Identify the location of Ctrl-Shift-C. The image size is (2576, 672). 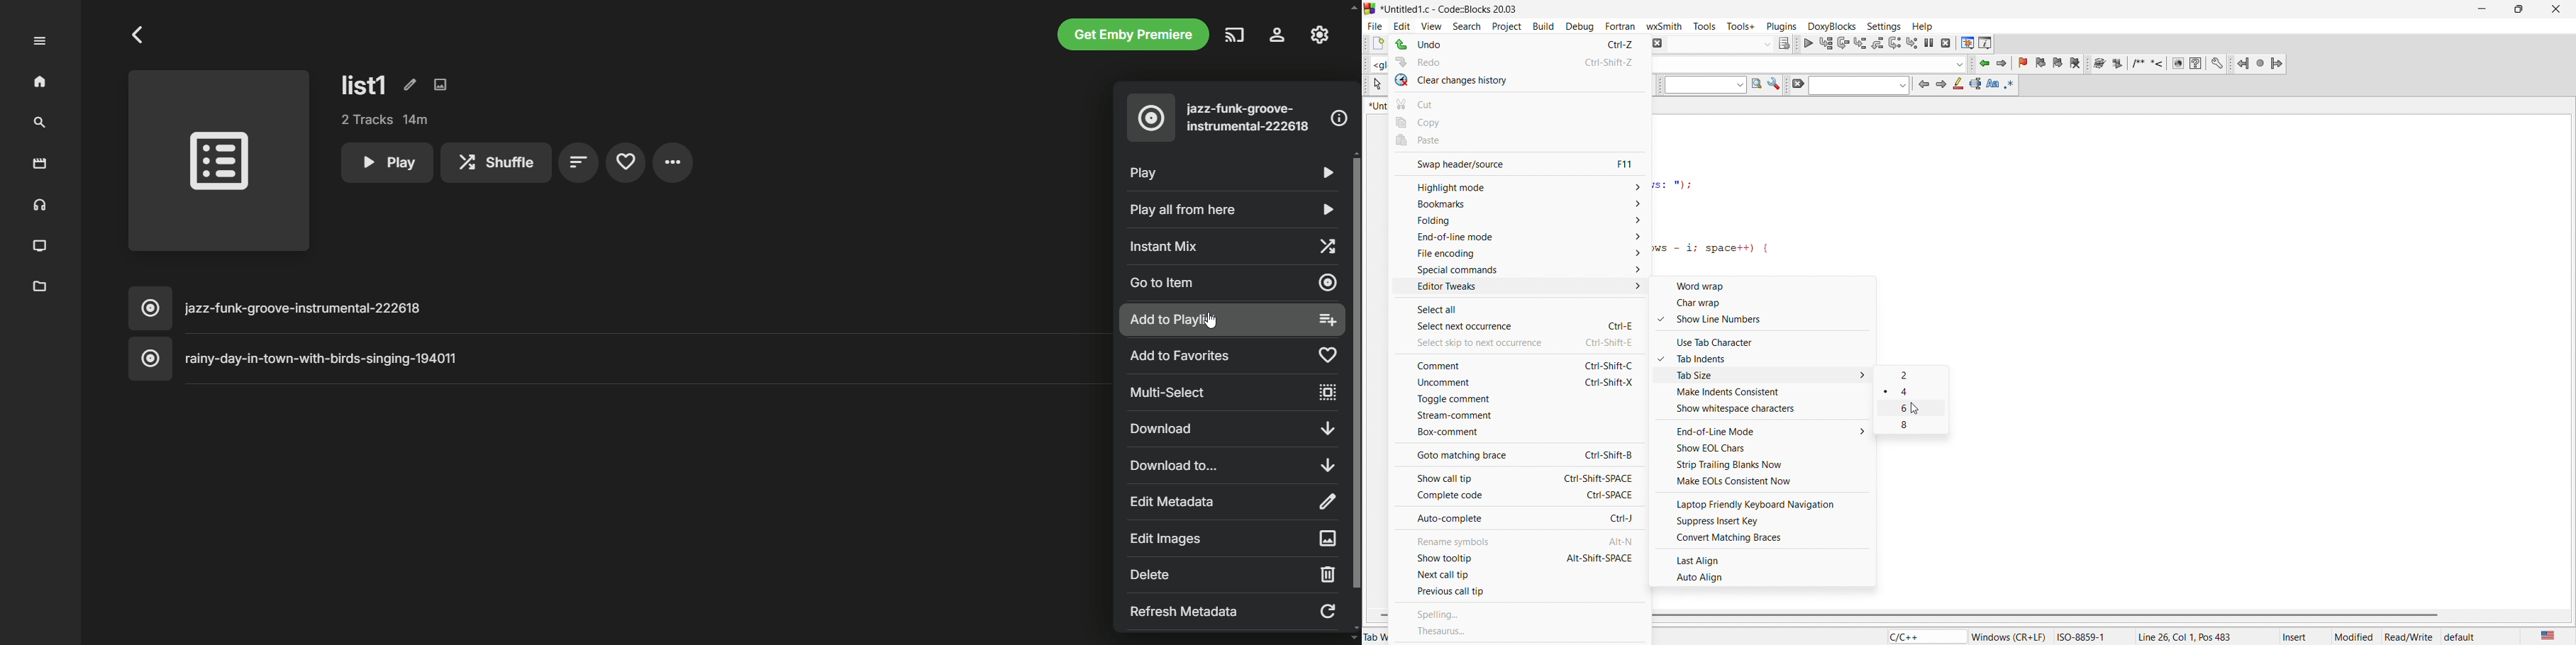
(1609, 366).